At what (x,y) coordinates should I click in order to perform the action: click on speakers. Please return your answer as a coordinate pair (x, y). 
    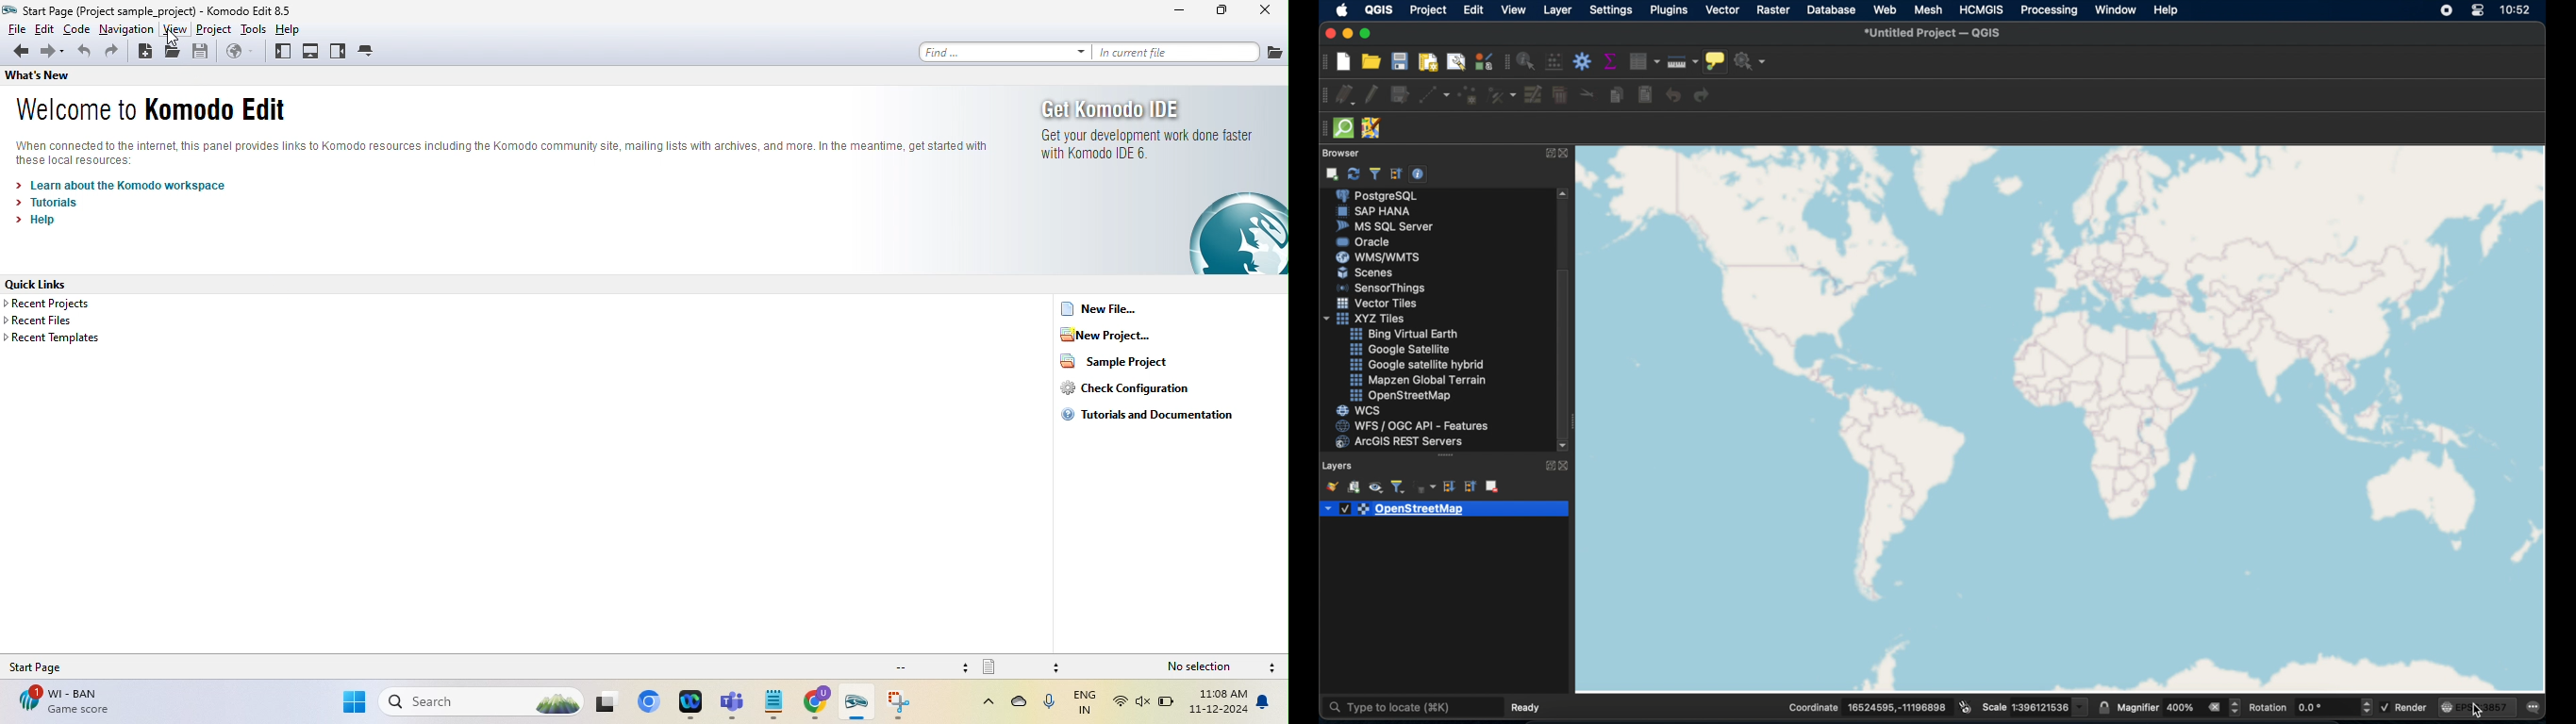
    Looking at the image, I should click on (1144, 703).